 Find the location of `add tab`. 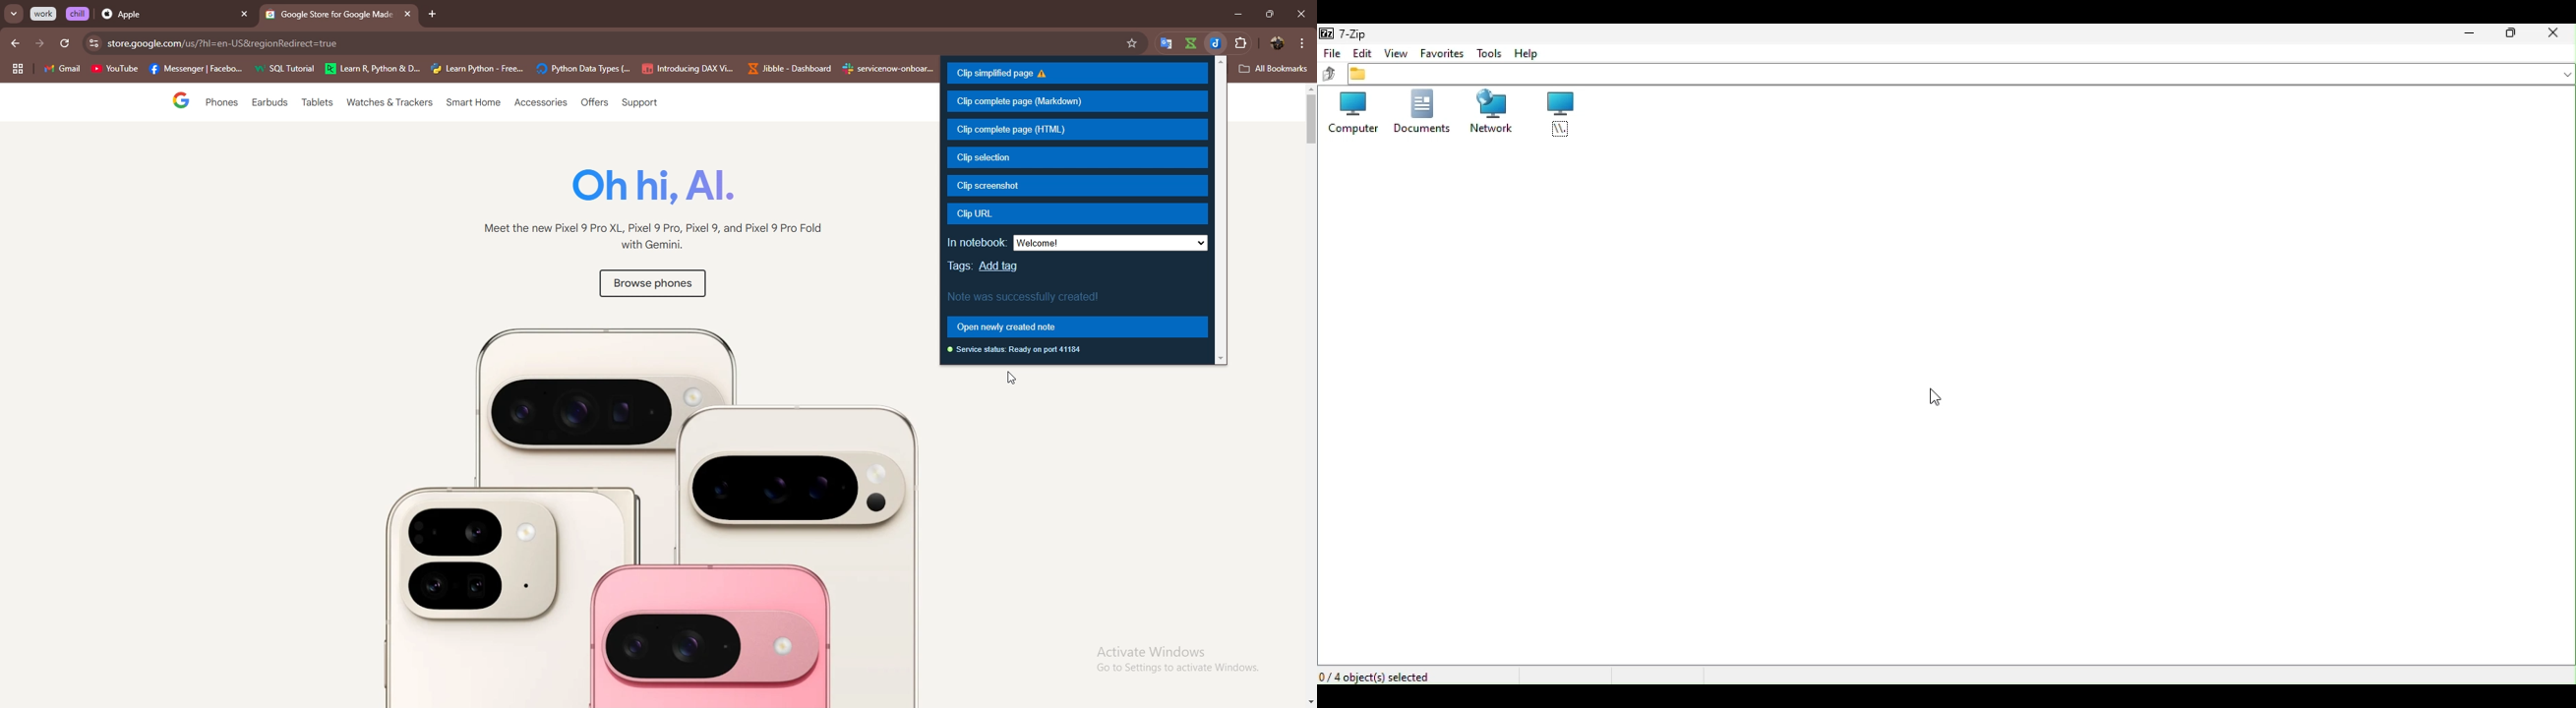

add tab is located at coordinates (433, 14).